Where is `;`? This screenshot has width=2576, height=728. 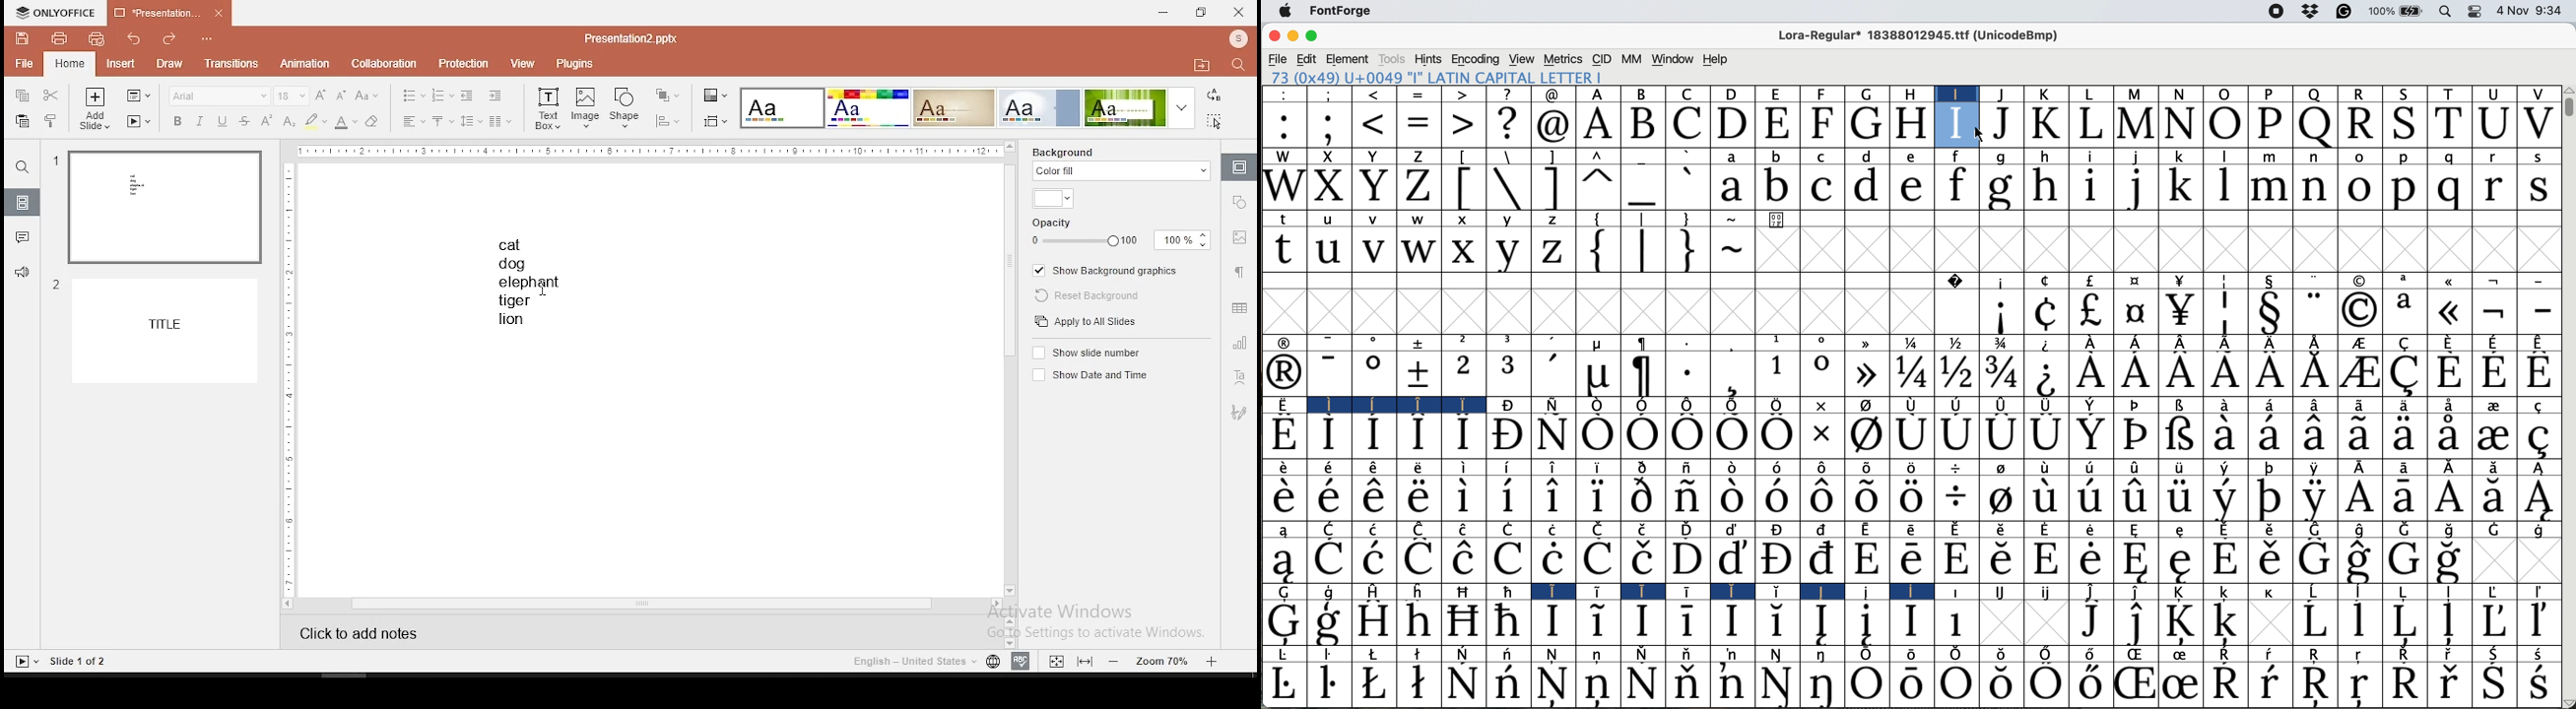 ; is located at coordinates (1330, 127).